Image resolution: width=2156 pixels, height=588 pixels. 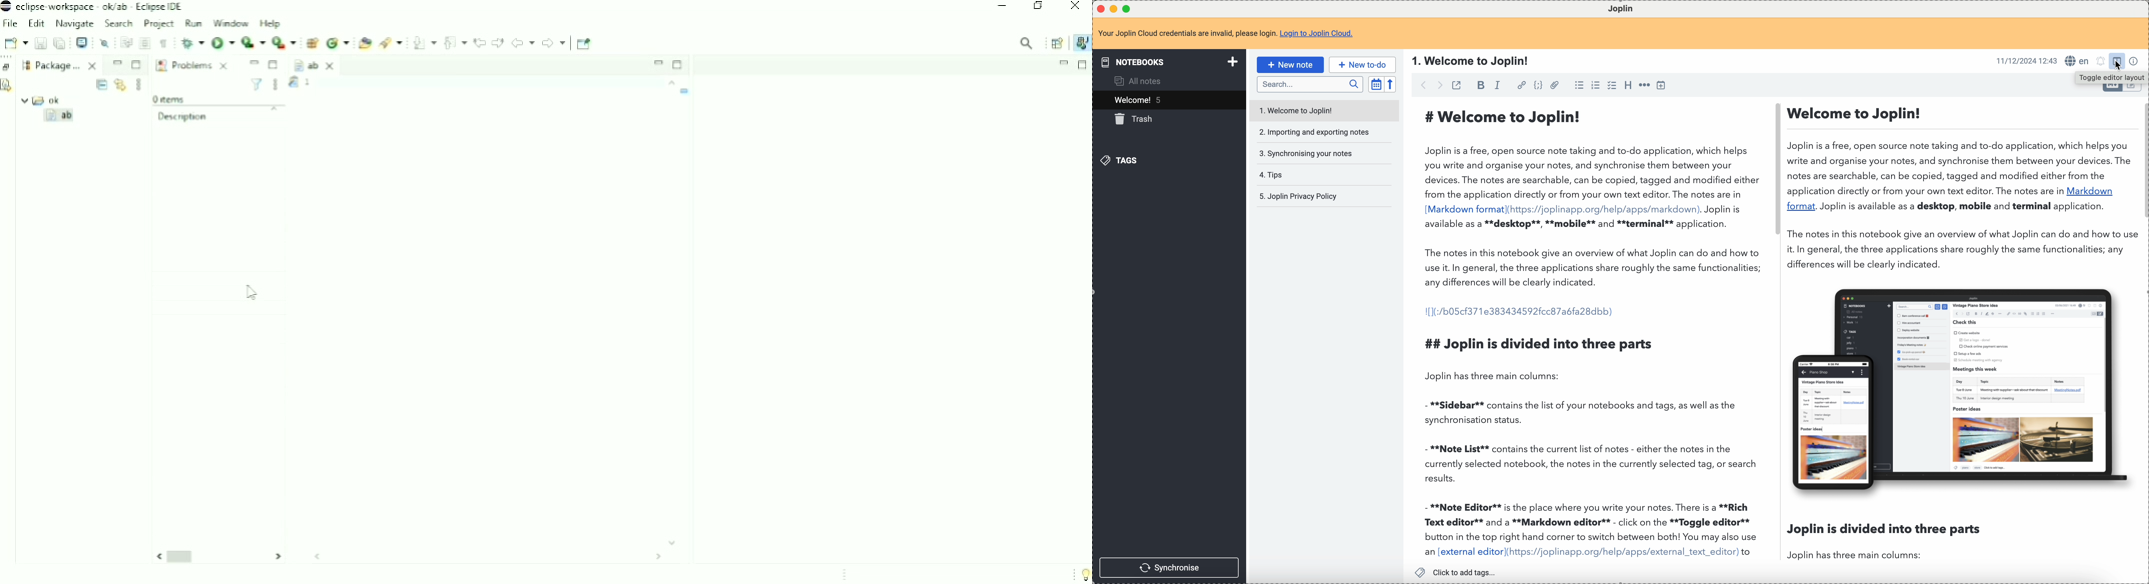 I want to click on synchronising your notes, so click(x=1306, y=153).